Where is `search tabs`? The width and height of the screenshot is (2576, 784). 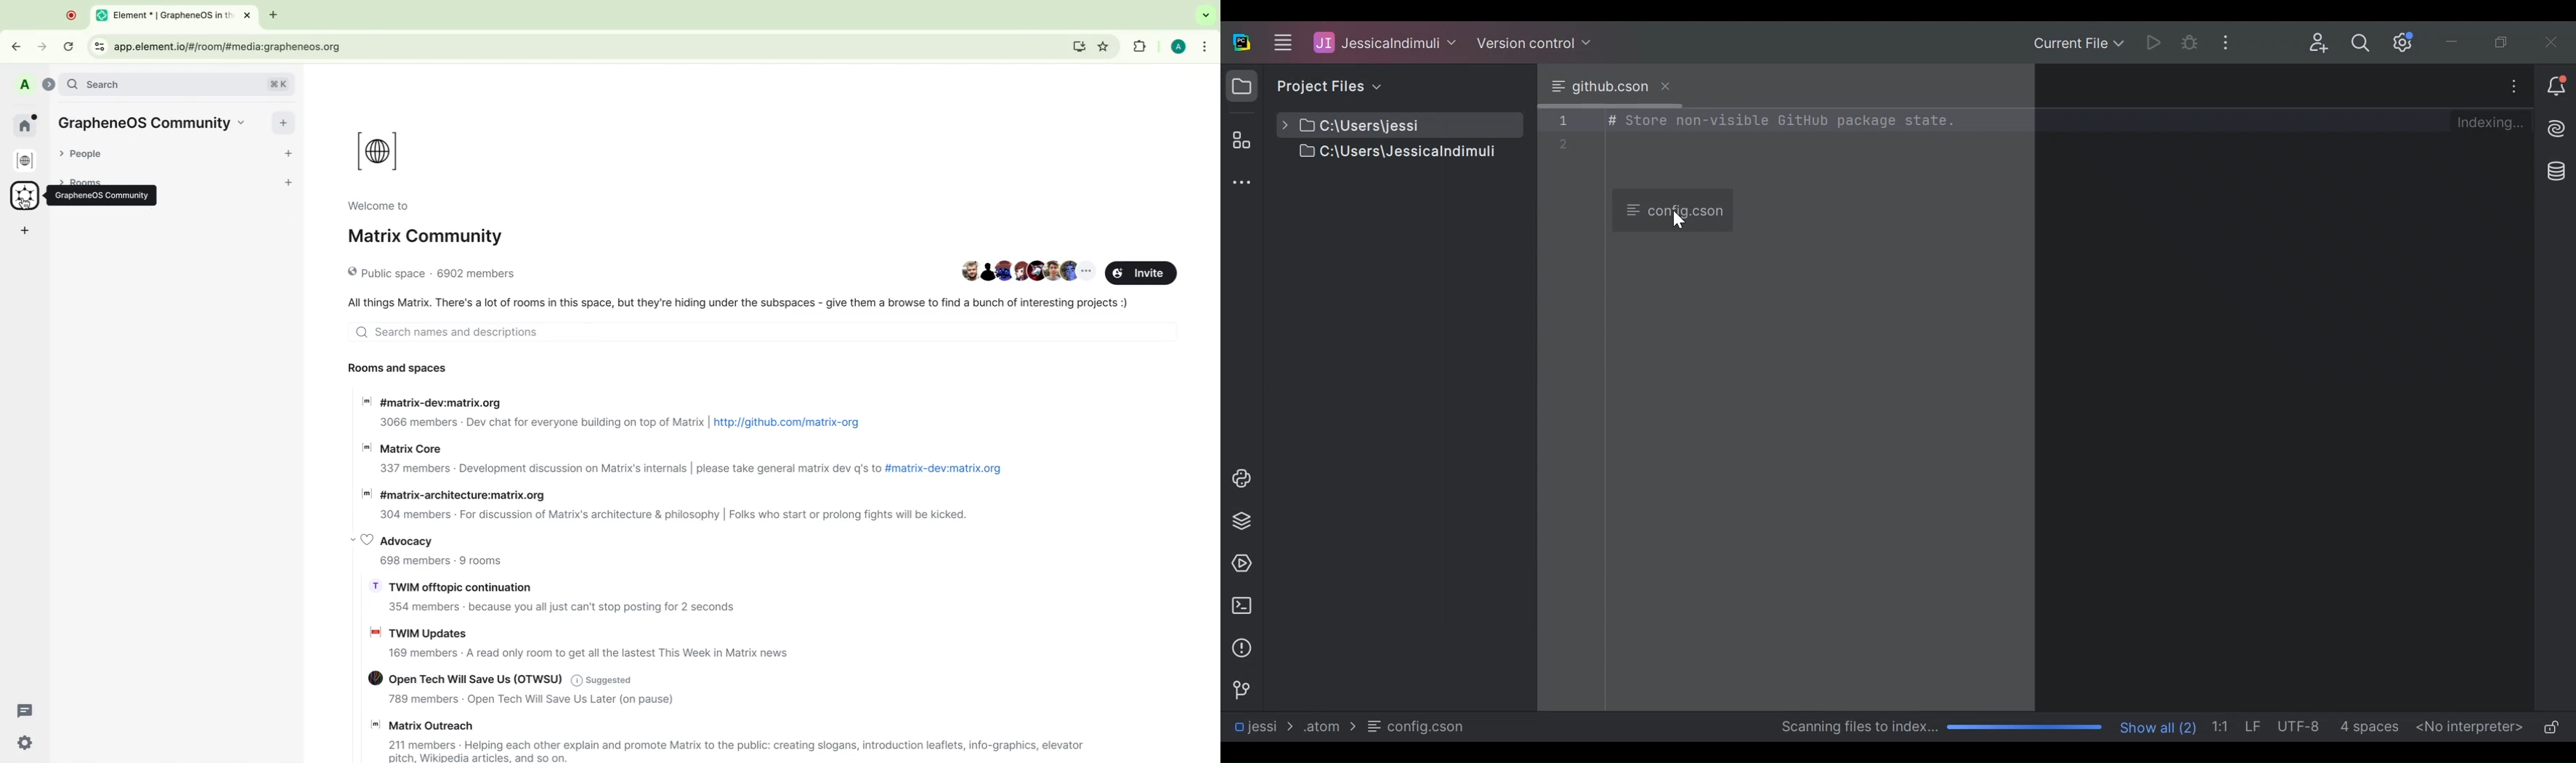 search tabs is located at coordinates (1202, 15).